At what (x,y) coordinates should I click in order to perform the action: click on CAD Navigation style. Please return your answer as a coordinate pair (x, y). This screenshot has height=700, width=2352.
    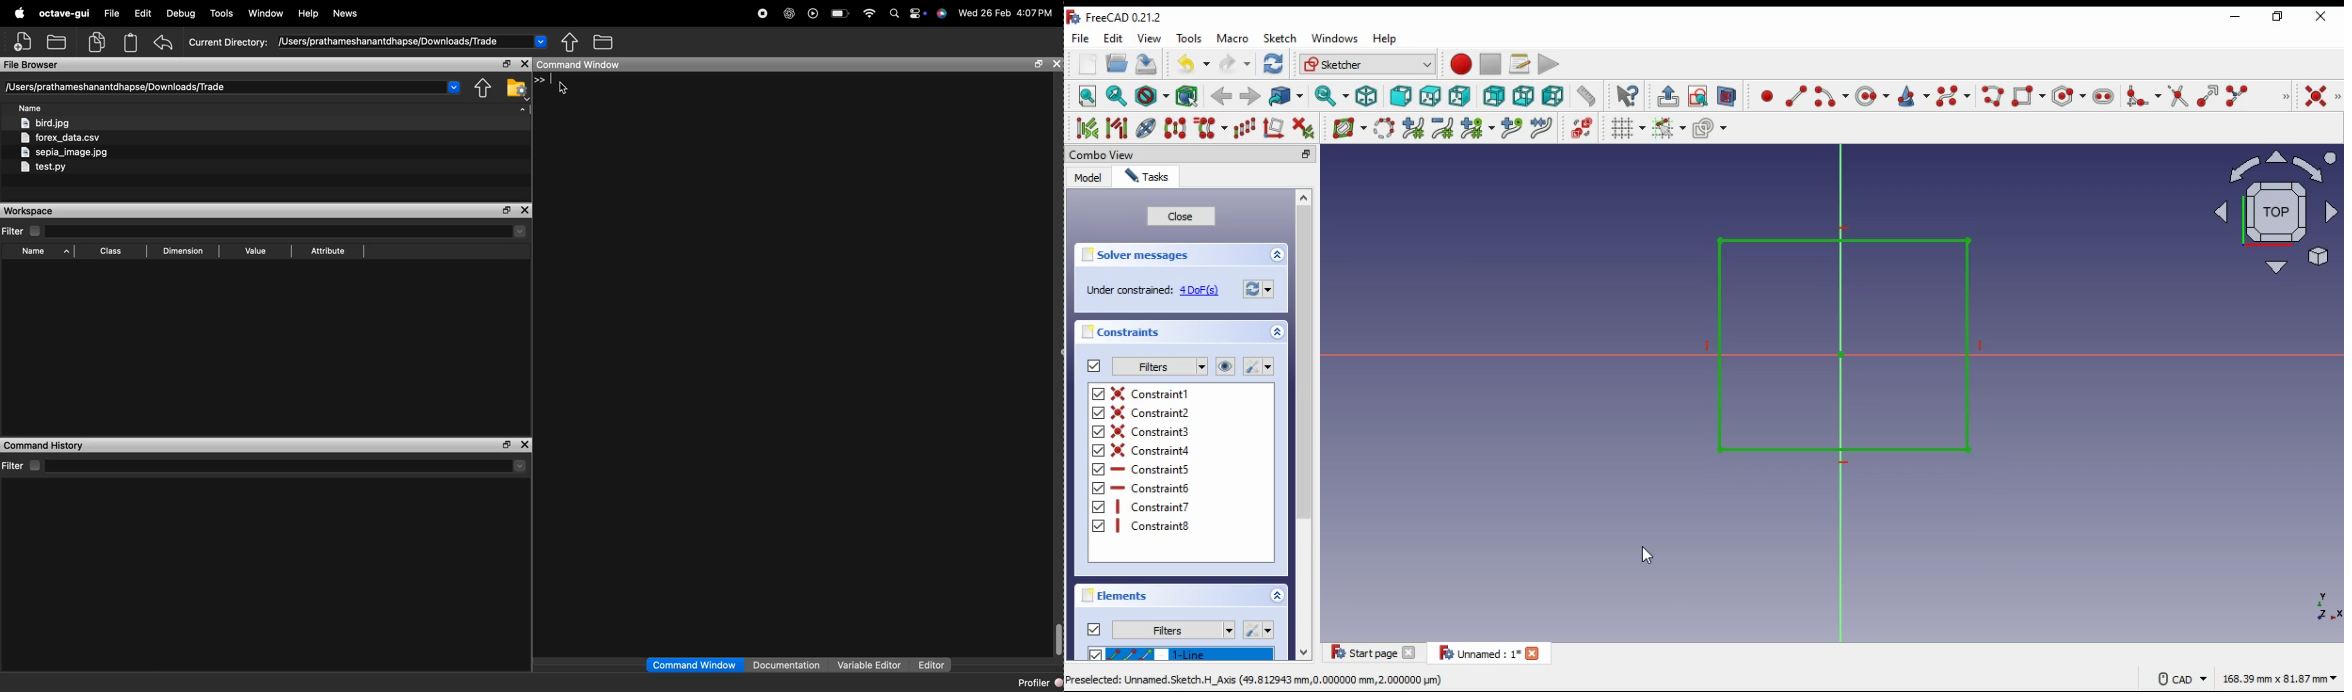
    Looking at the image, I should click on (2181, 679).